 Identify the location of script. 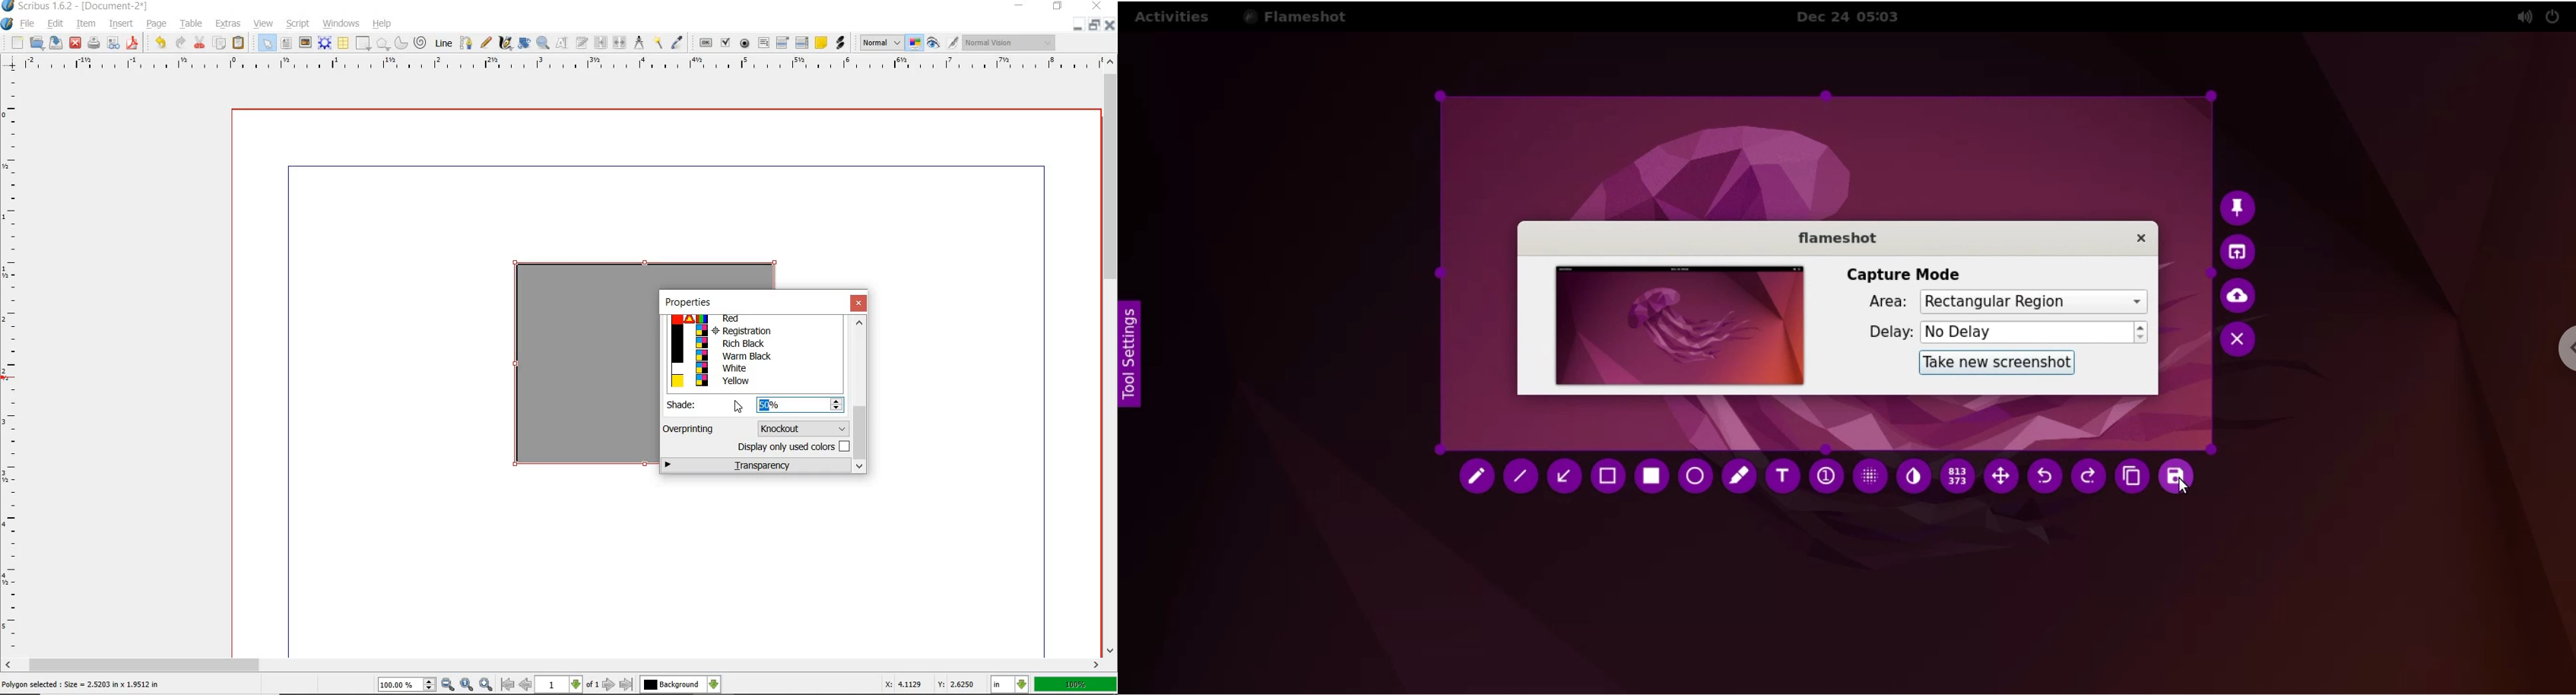
(299, 24).